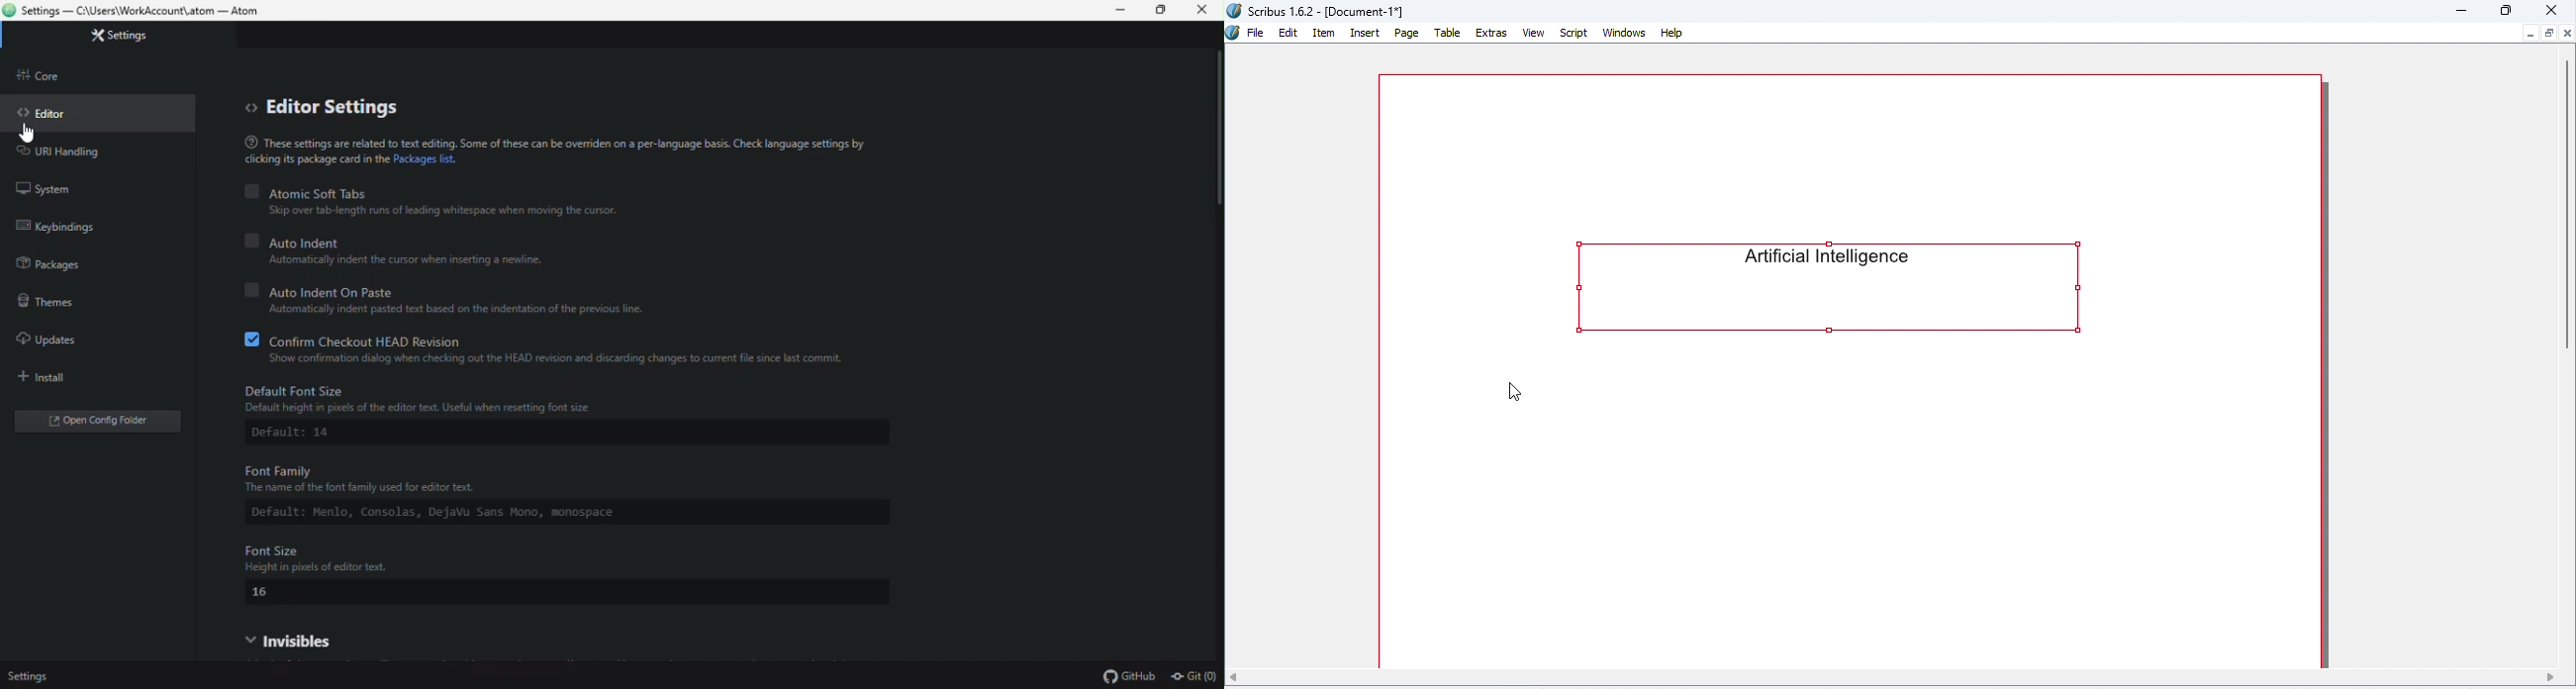 The height and width of the screenshot is (700, 2576). Describe the element at coordinates (1671, 32) in the screenshot. I see `Help` at that location.